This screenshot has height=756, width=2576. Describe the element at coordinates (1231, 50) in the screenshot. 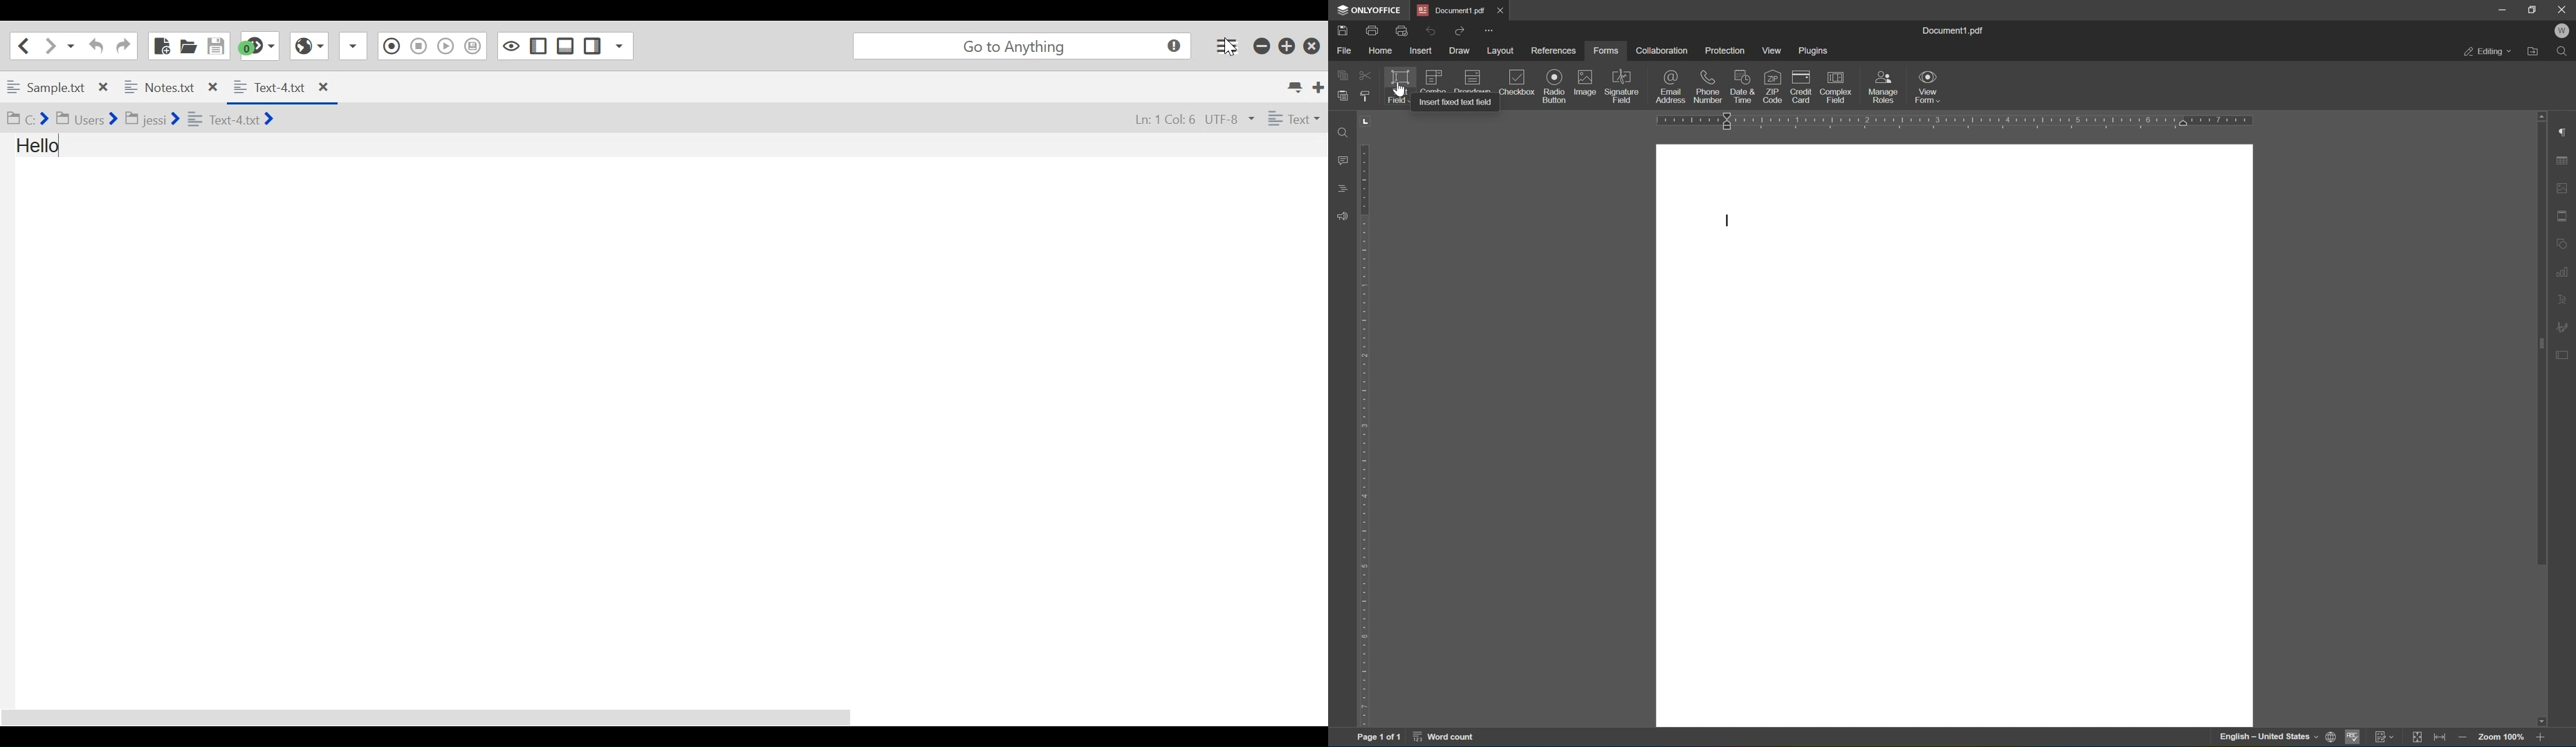

I see `cursor` at that location.